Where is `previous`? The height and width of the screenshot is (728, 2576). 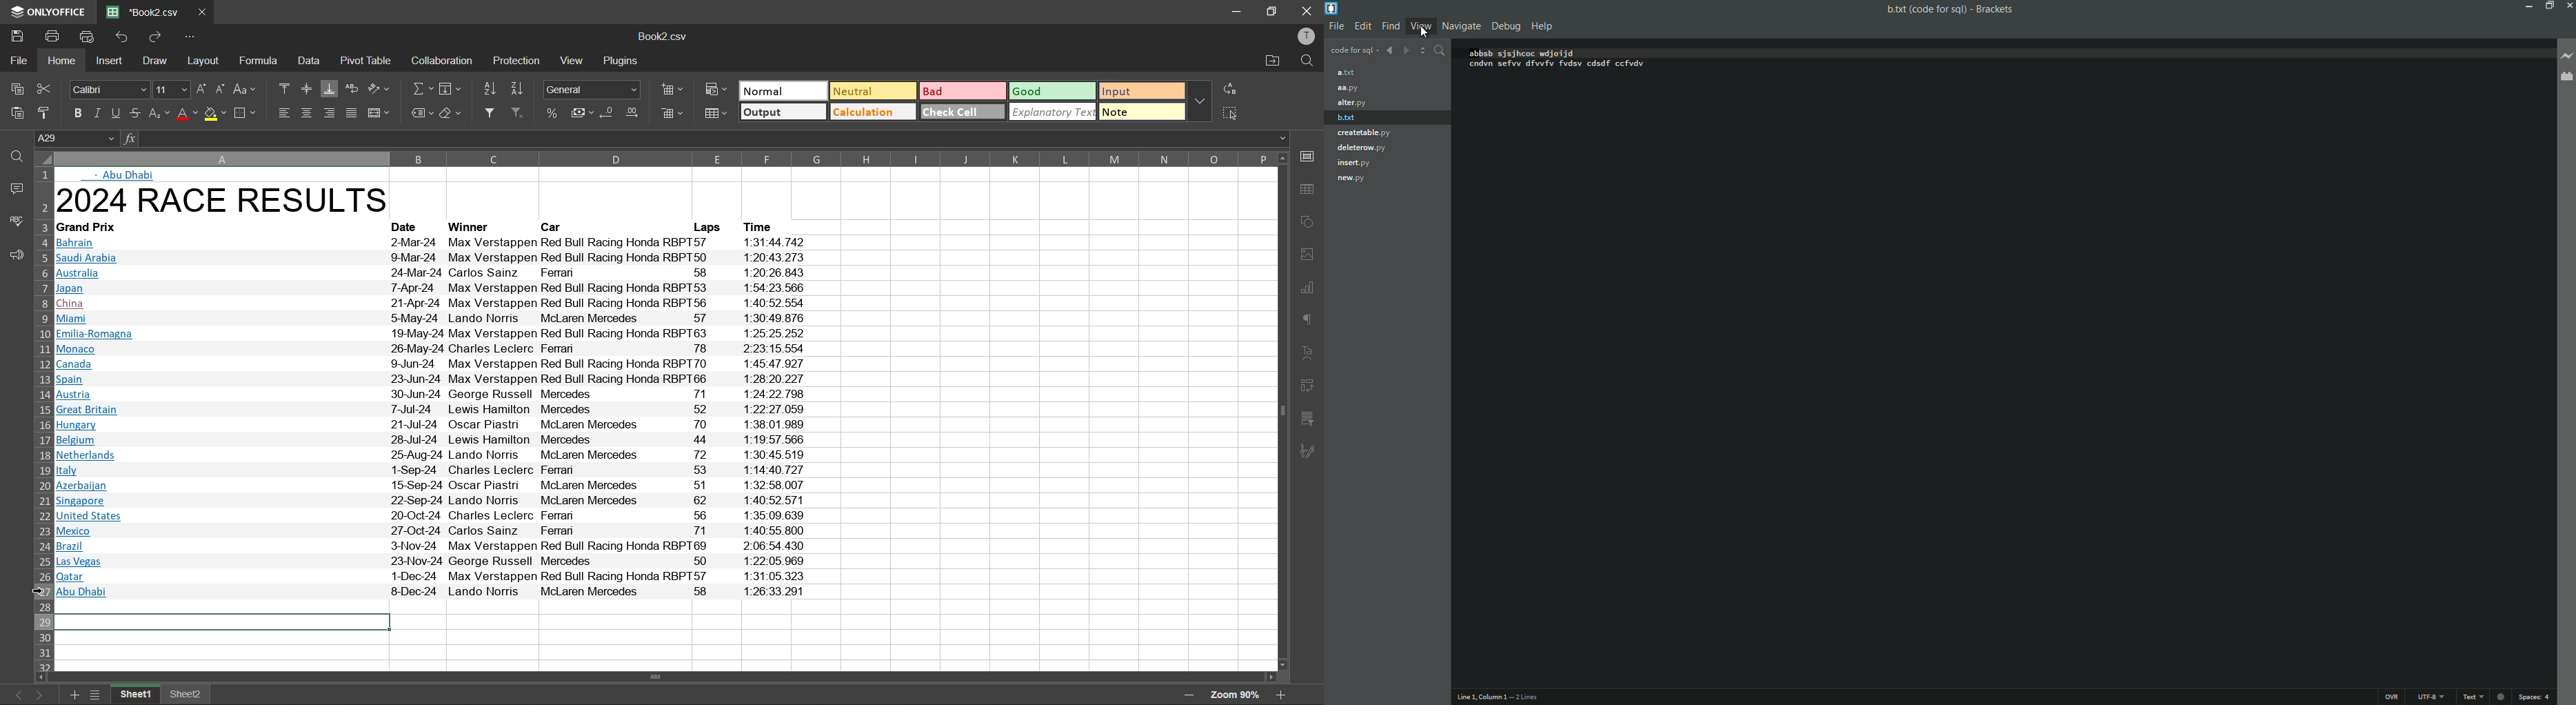
previous is located at coordinates (15, 694).